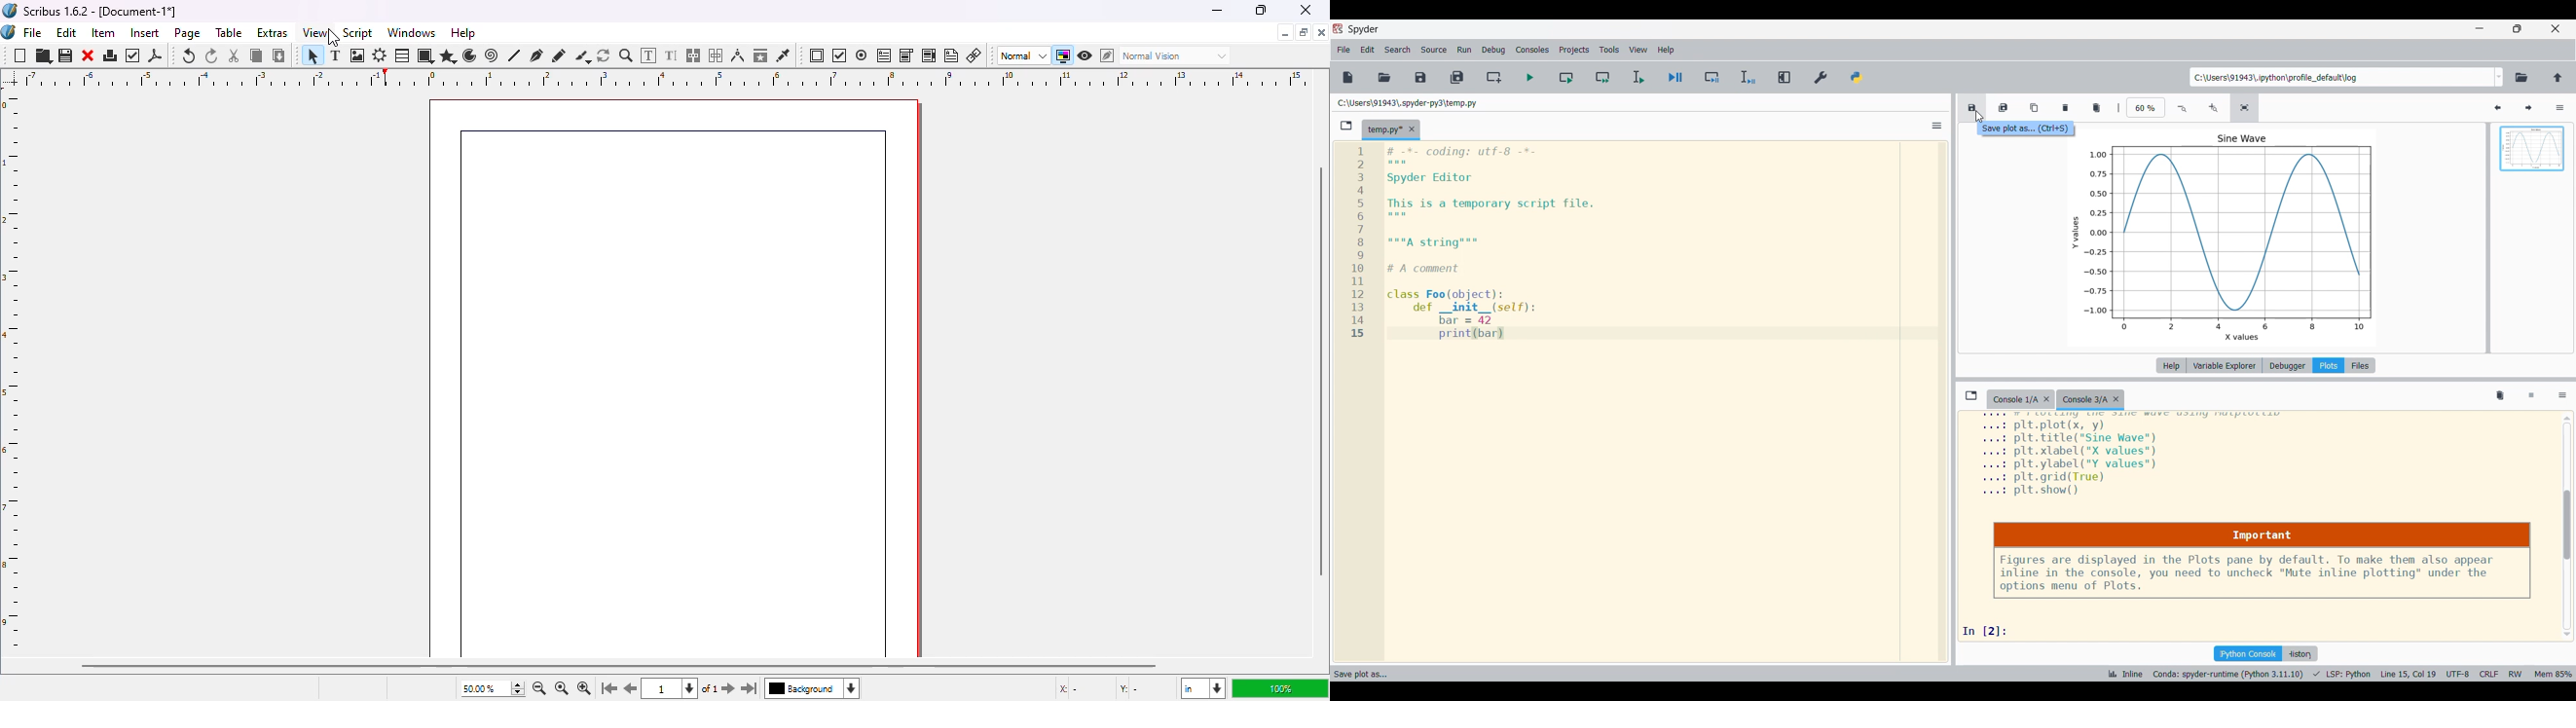 Image resolution: width=2576 pixels, height=728 pixels. What do you see at coordinates (1857, 77) in the screenshot?
I see `PYTHONPATH manager` at bounding box center [1857, 77].